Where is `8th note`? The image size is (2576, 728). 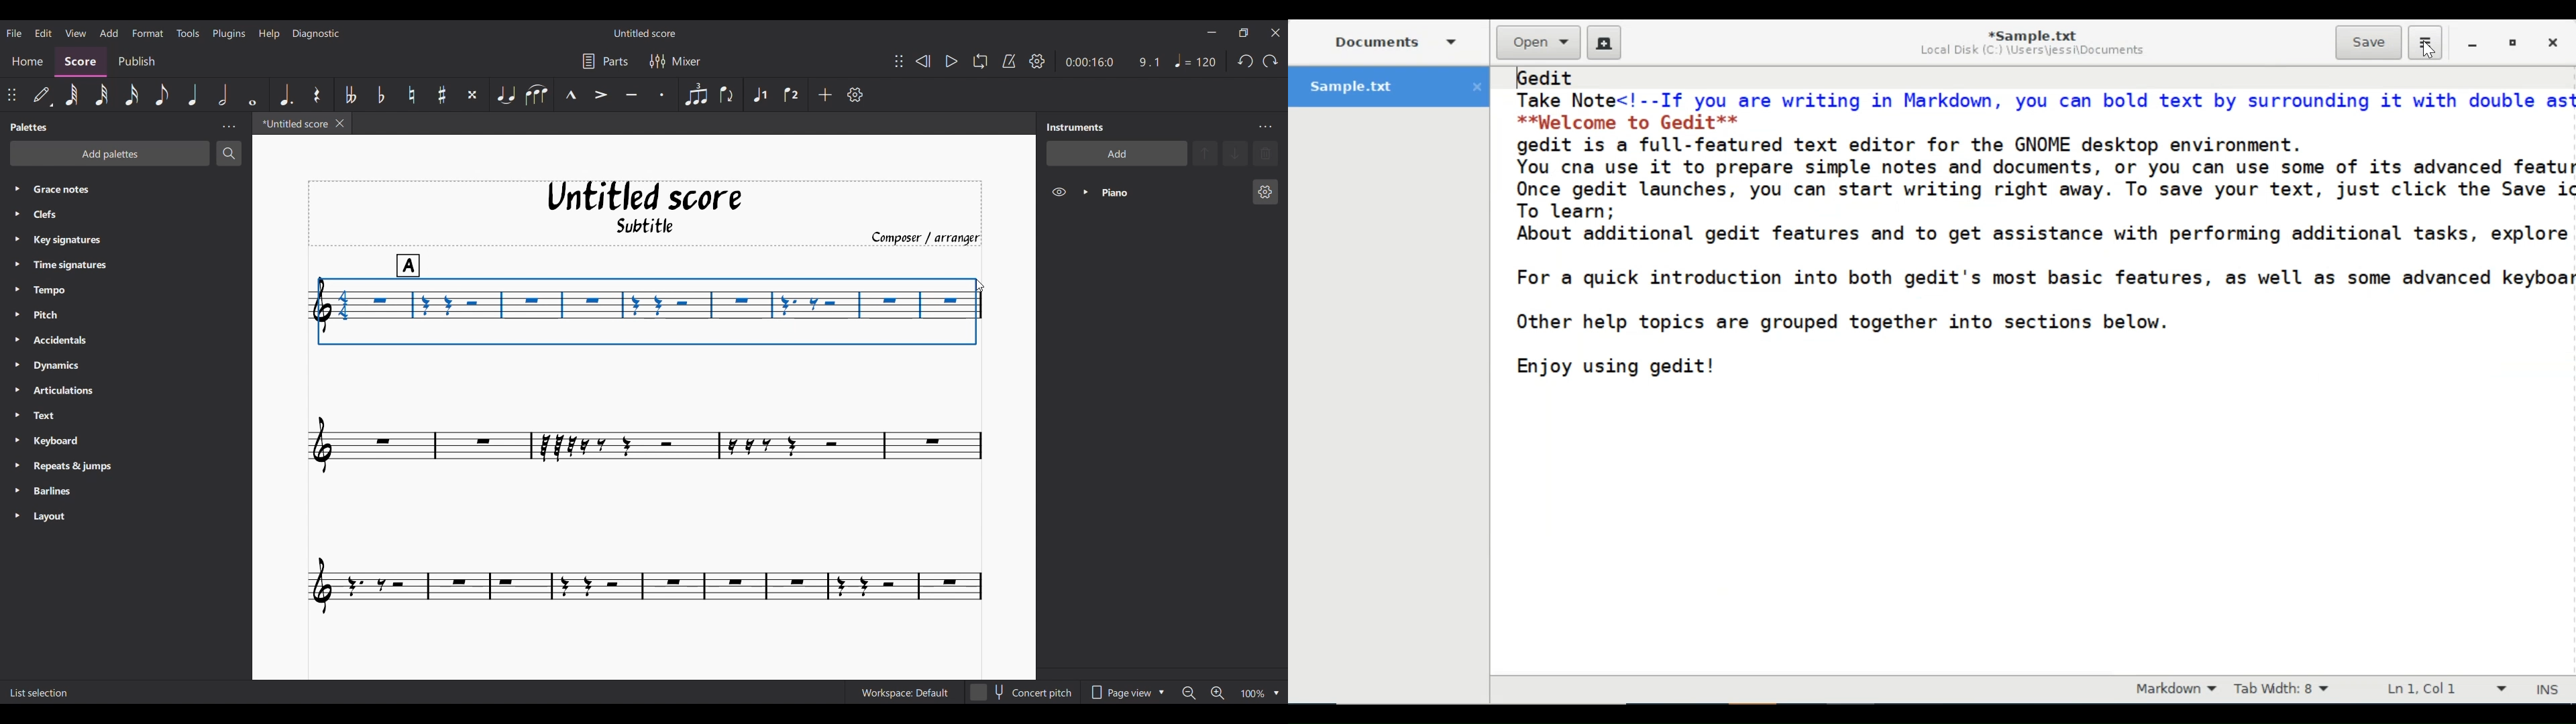 8th note is located at coordinates (162, 95).